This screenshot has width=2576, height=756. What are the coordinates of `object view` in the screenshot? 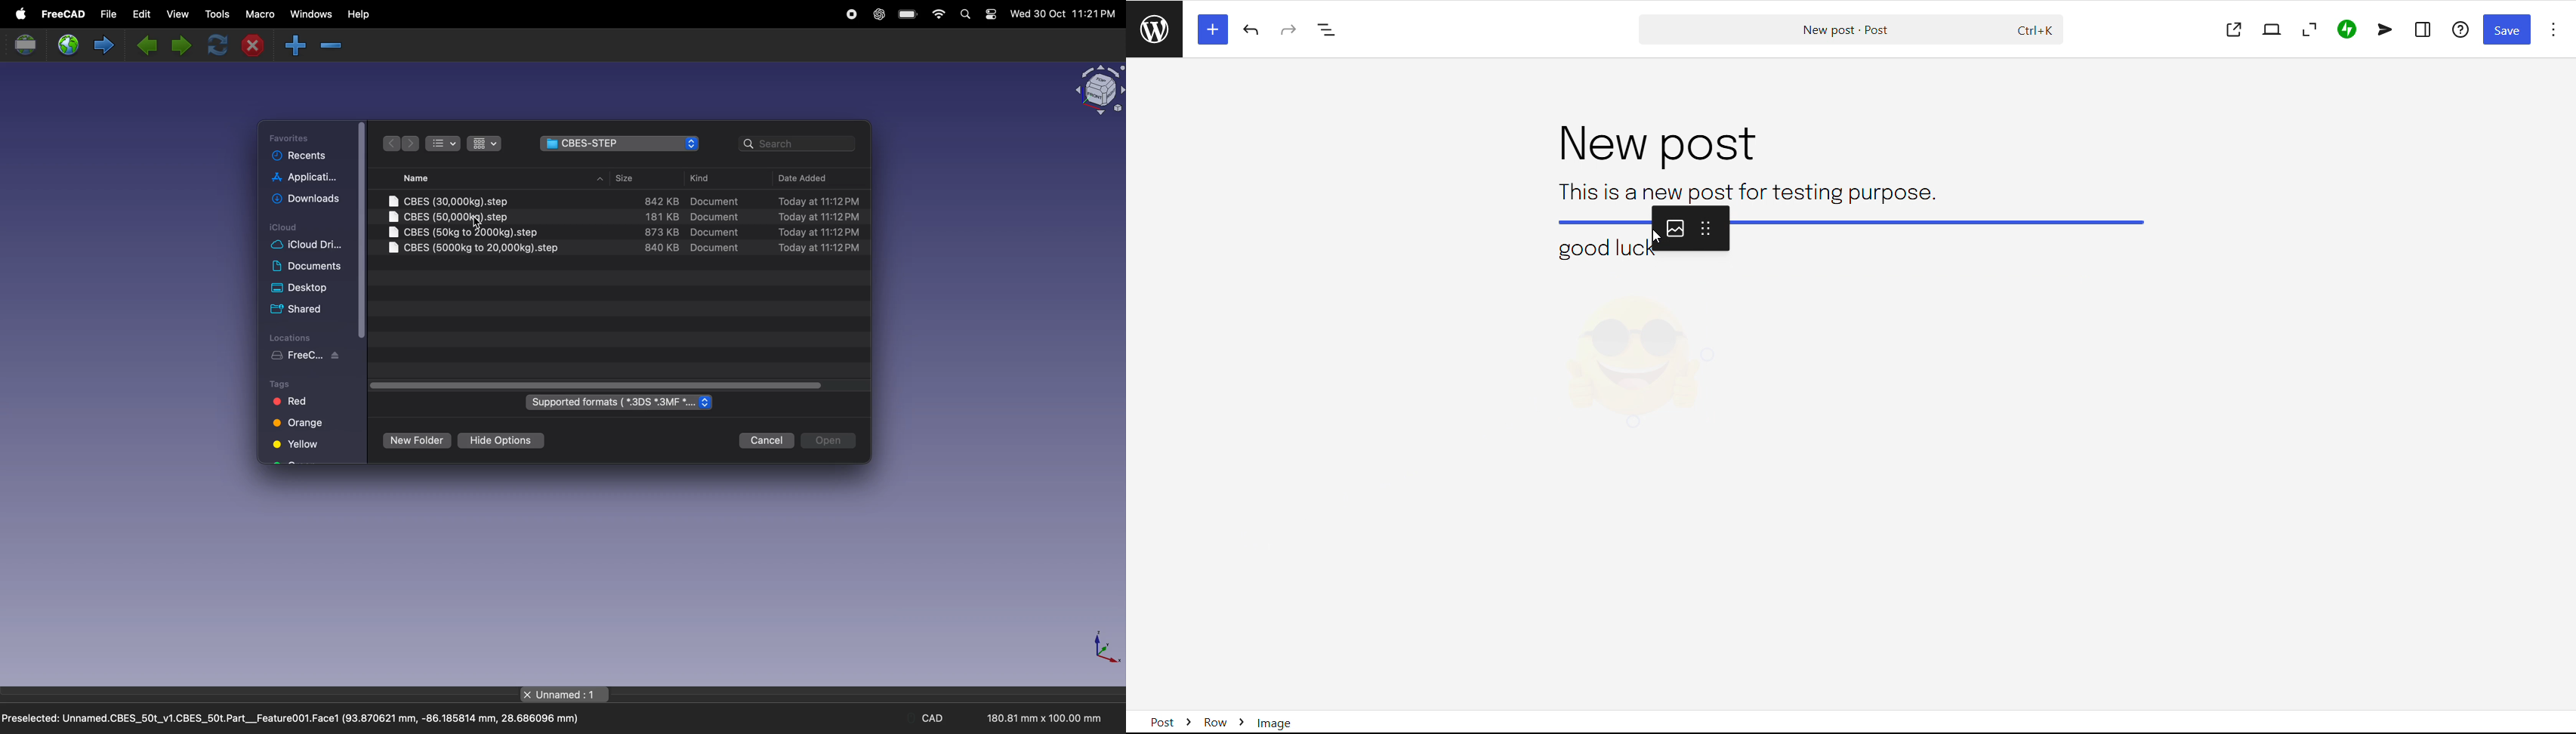 It's located at (1098, 91).